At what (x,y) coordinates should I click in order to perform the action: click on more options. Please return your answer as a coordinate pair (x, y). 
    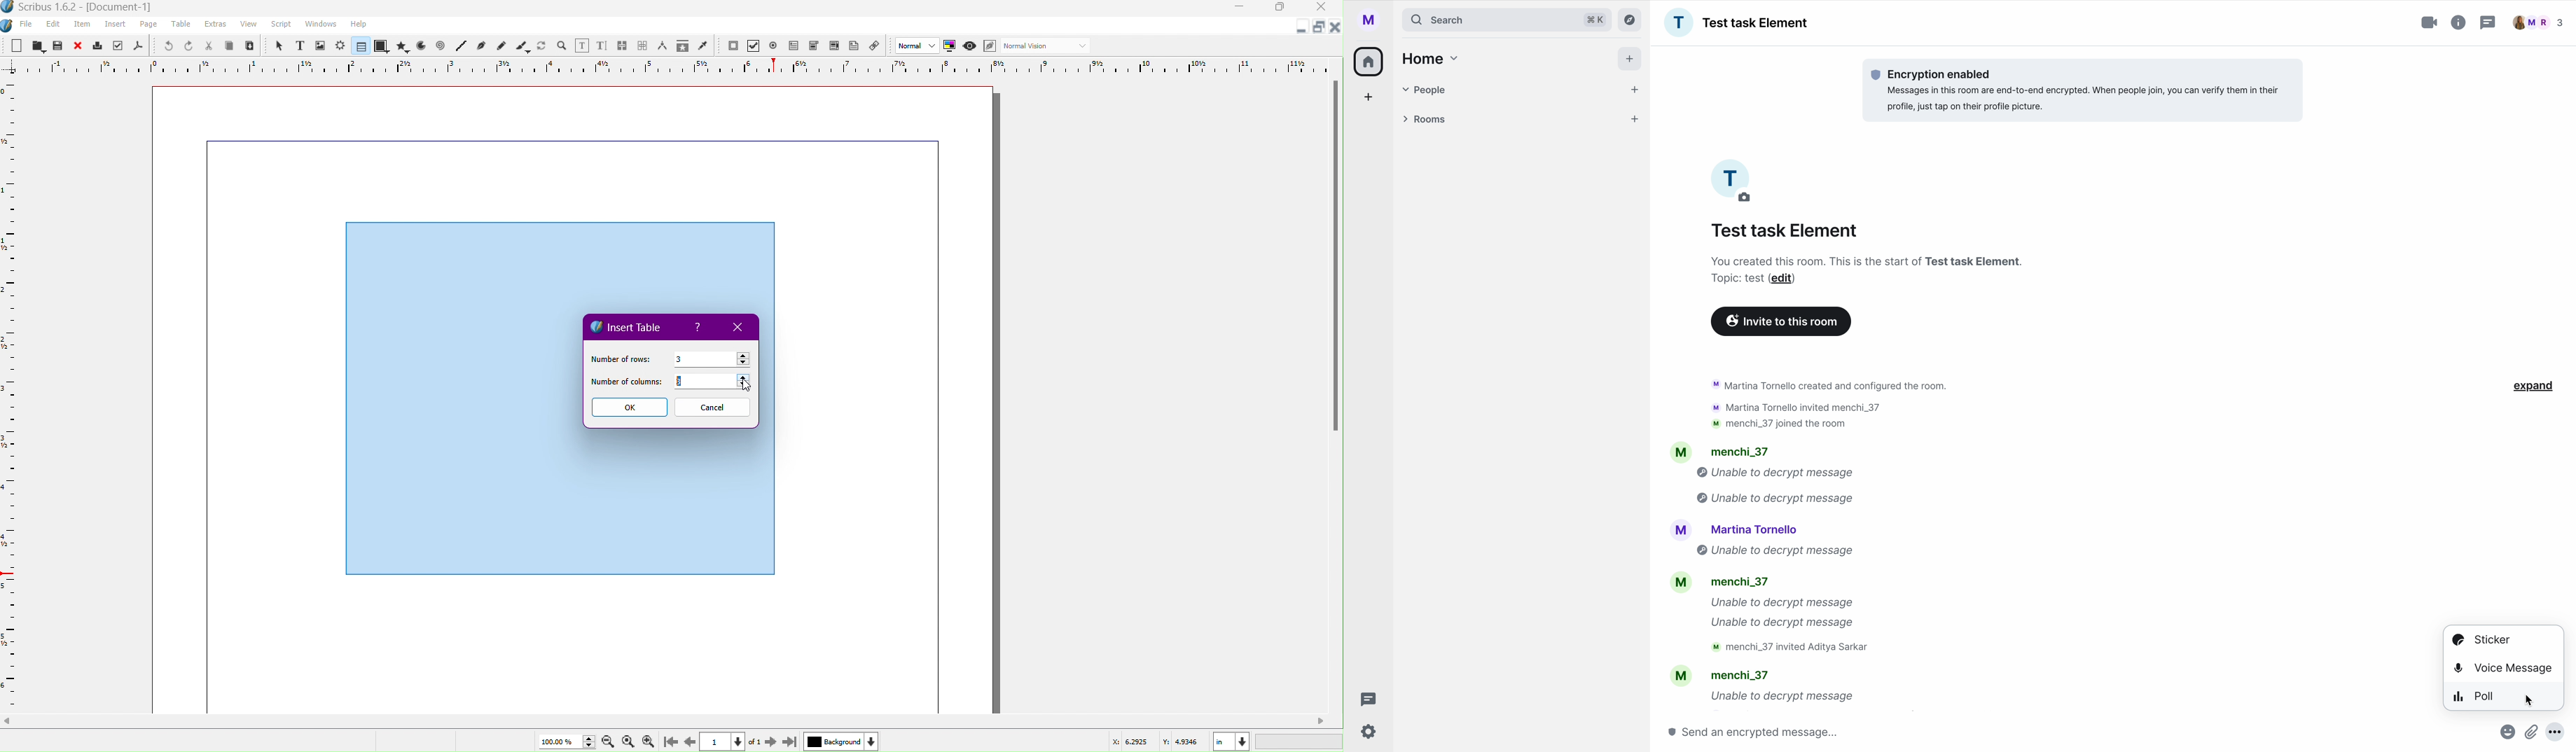
    Looking at the image, I should click on (2560, 736).